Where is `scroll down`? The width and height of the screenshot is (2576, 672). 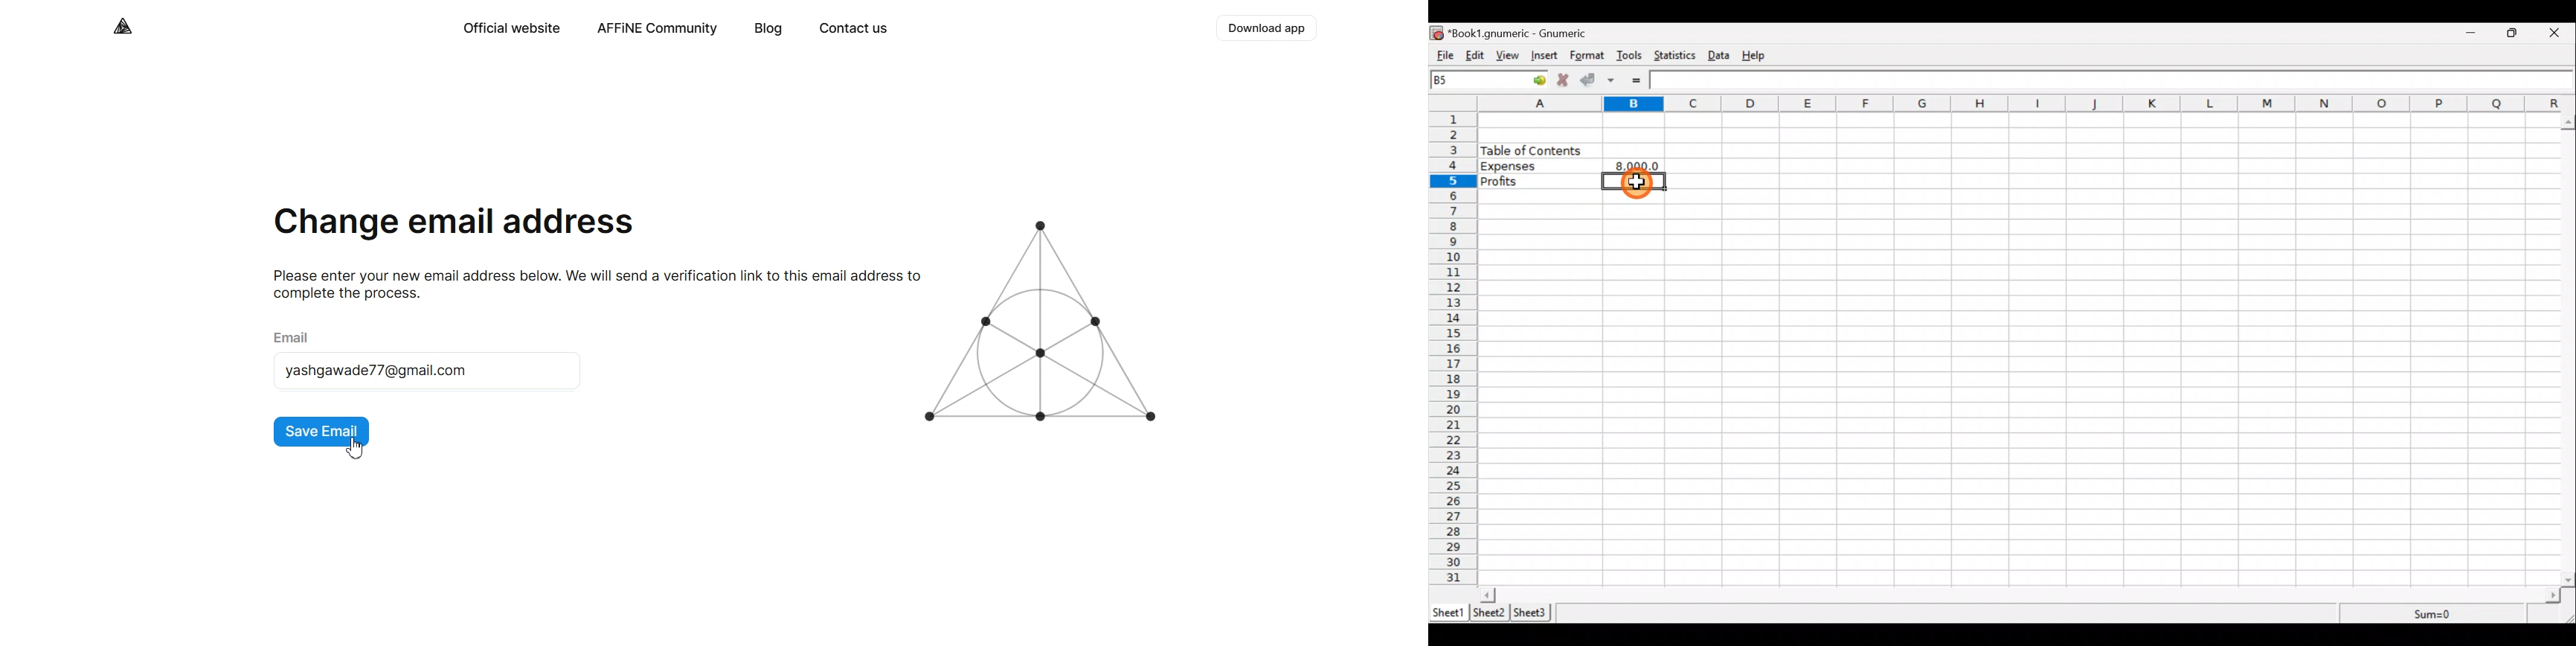
scroll down is located at coordinates (2569, 580).